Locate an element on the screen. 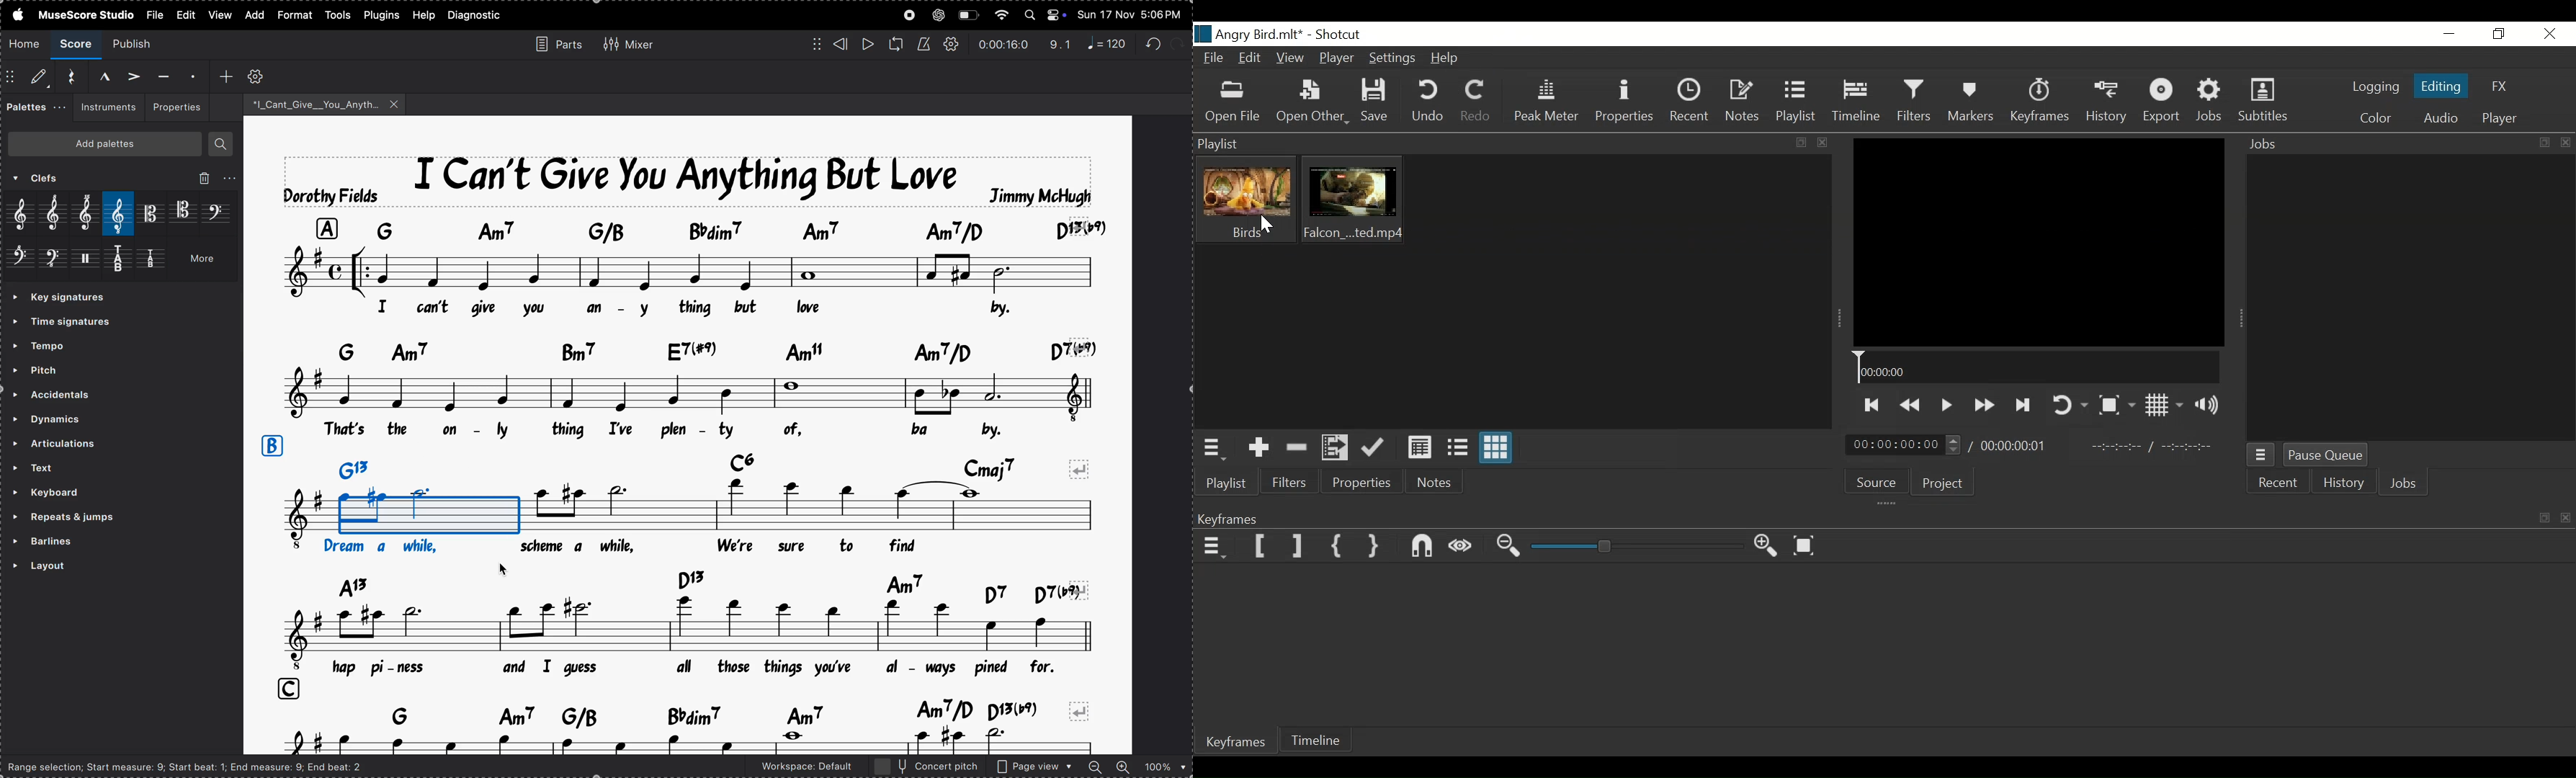  Current duration is located at coordinates (1905, 446).